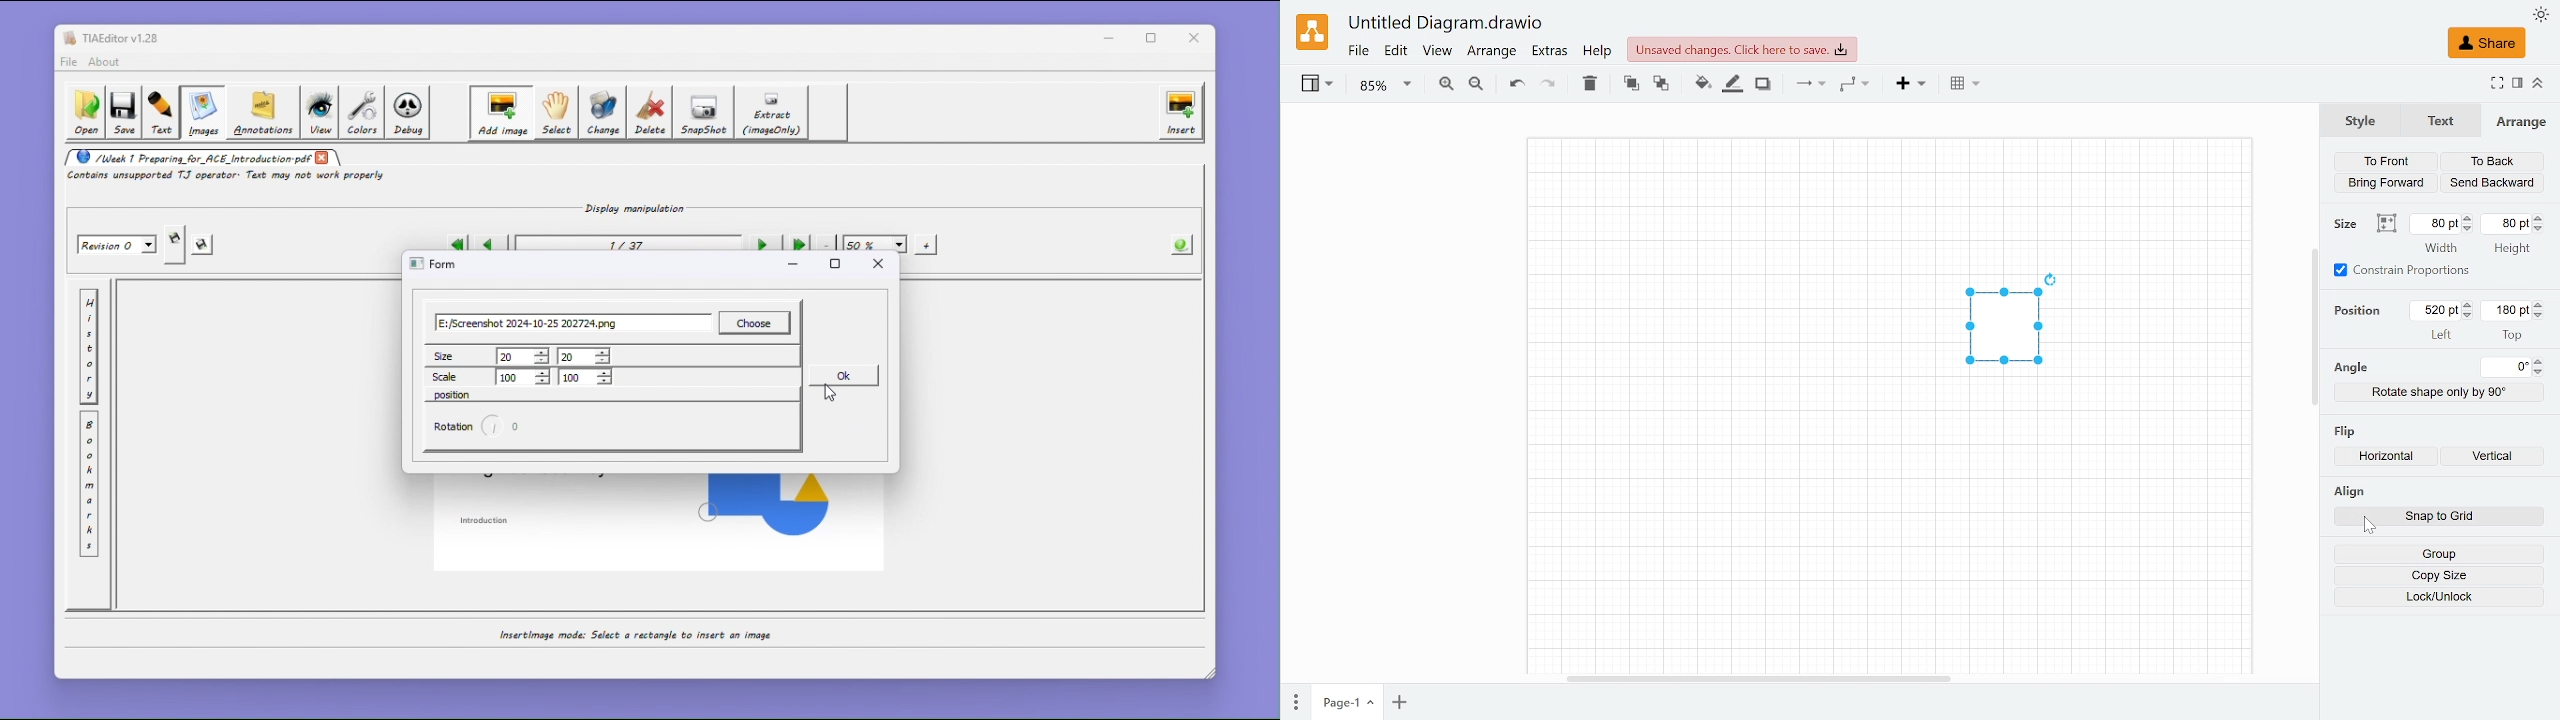 This screenshot has width=2576, height=728. What do you see at coordinates (2362, 310) in the screenshot?
I see `position` at bounding box center [2362, 310].